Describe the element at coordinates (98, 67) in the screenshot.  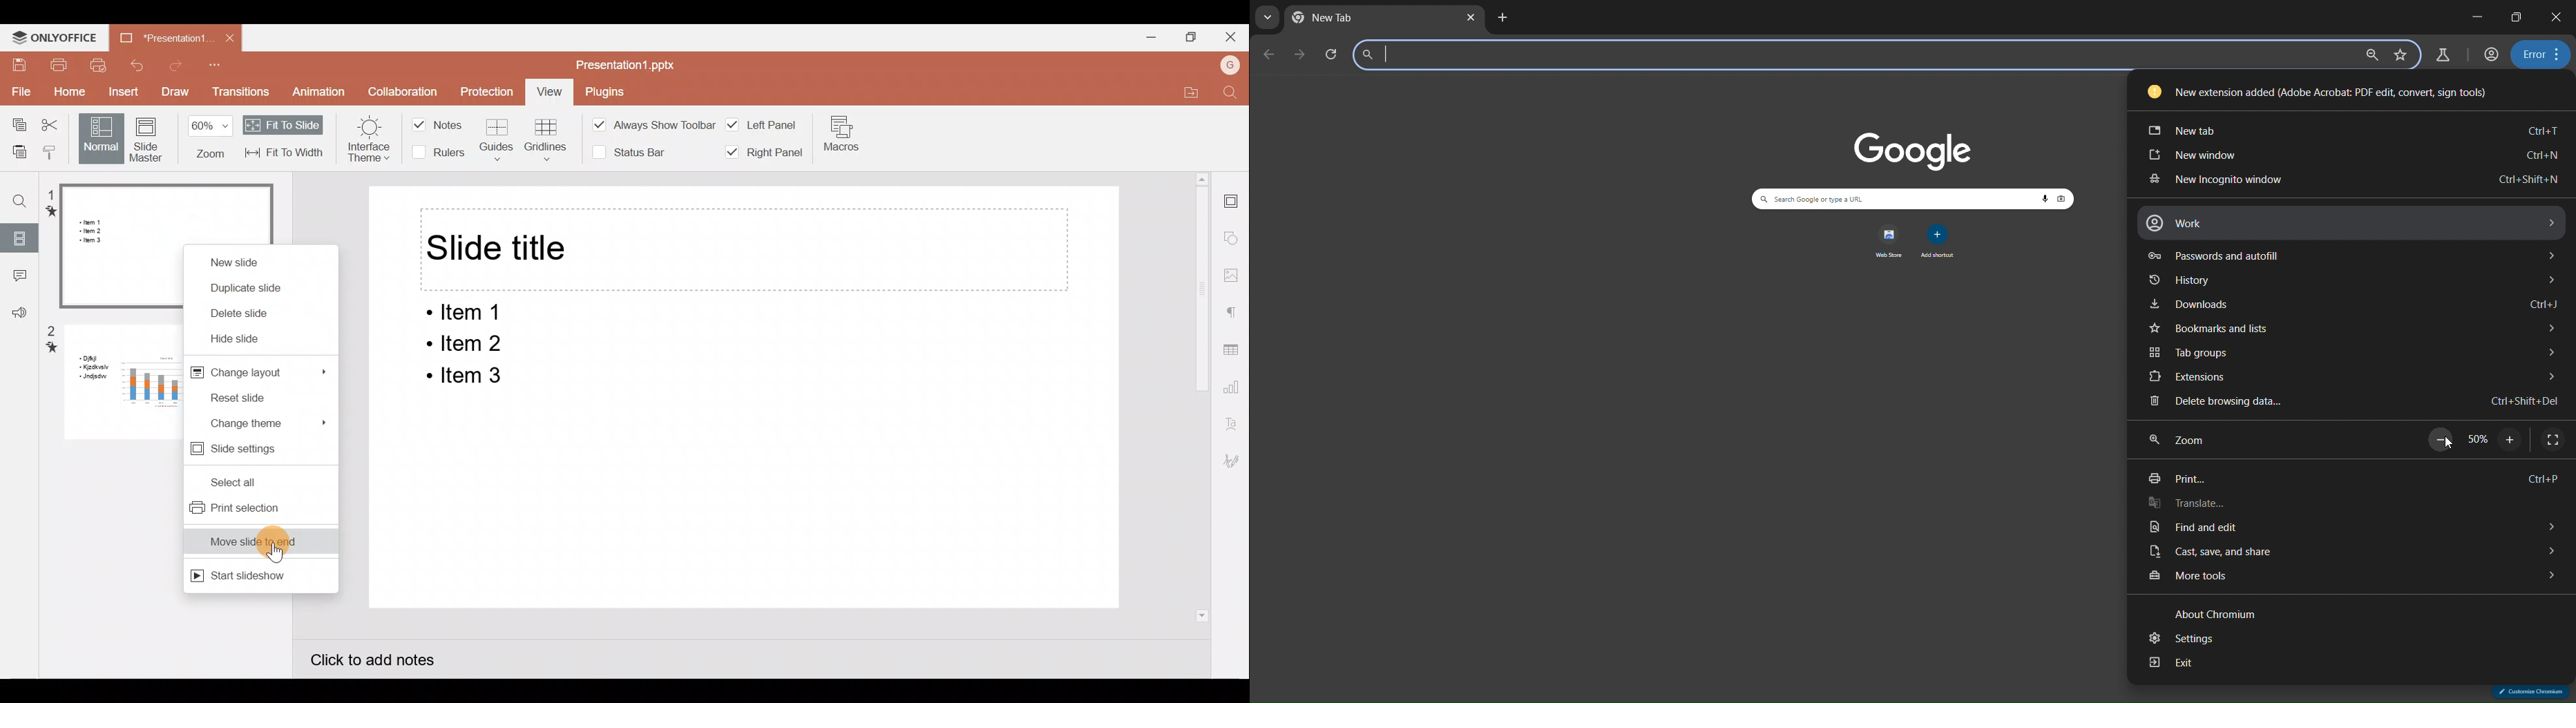
I see `Quick print` at that location.